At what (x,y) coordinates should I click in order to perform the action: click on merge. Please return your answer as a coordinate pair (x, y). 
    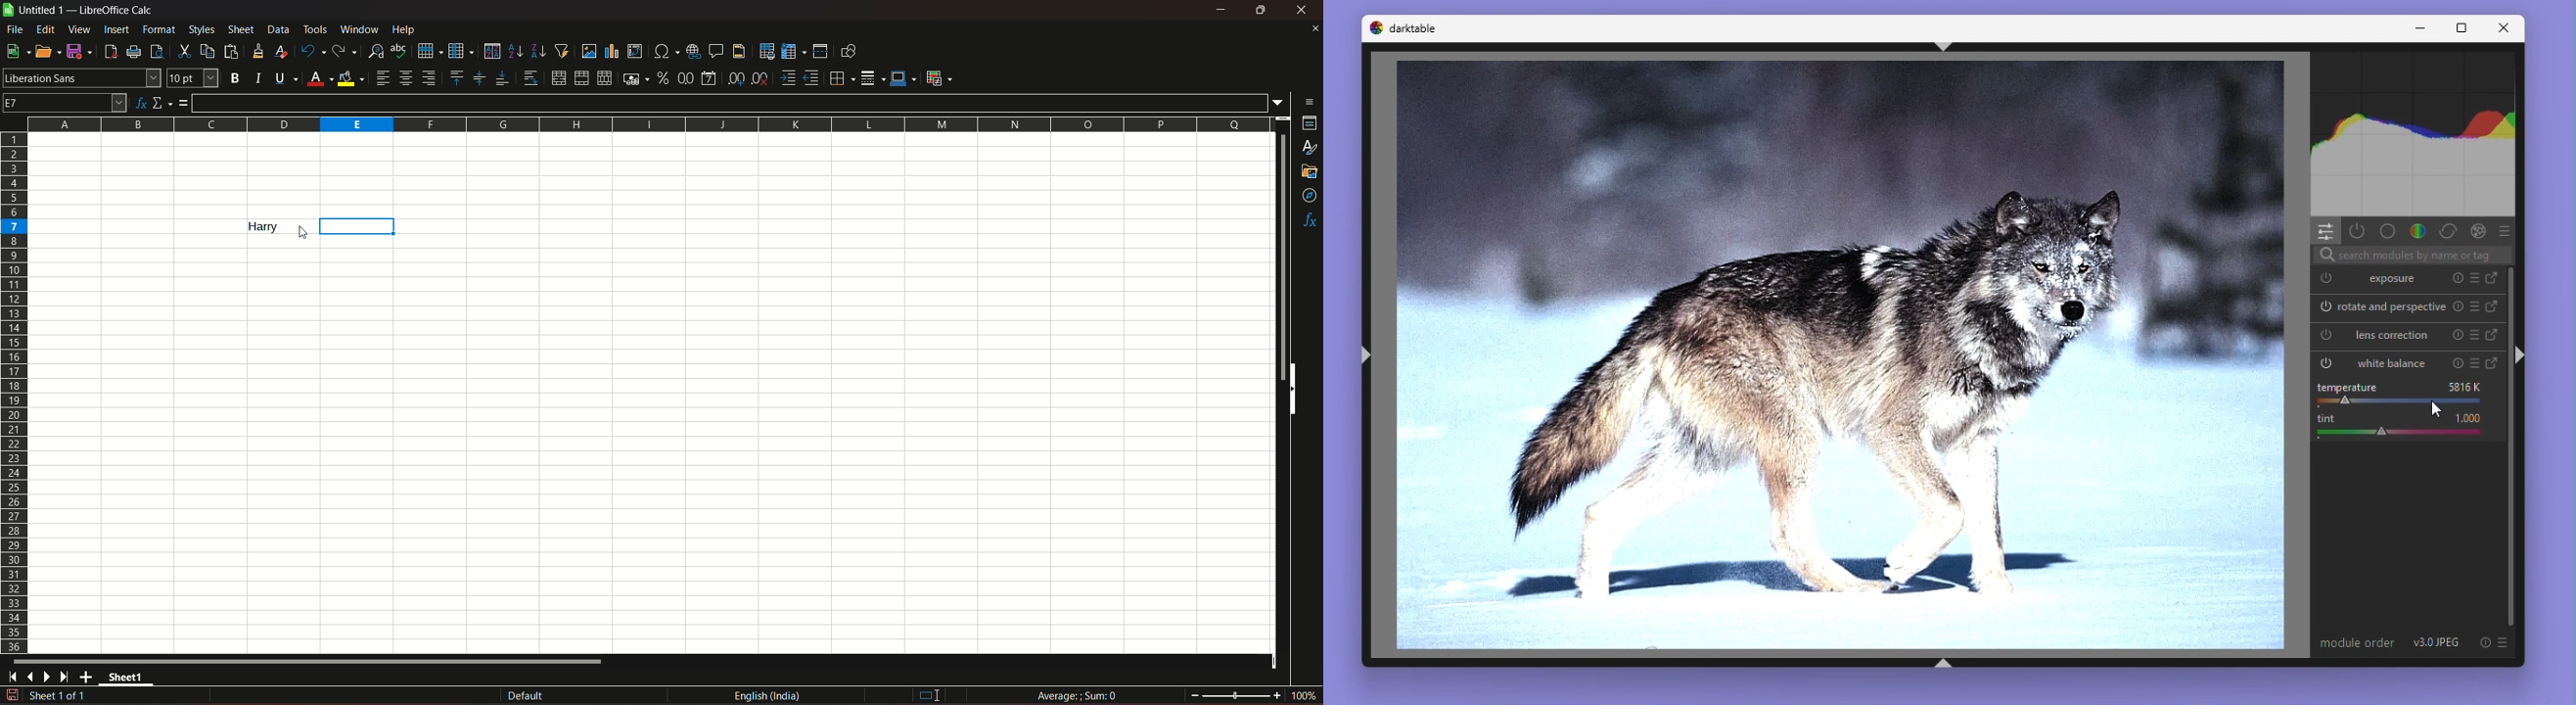
    Looking at the image, I should click on (581, 79).